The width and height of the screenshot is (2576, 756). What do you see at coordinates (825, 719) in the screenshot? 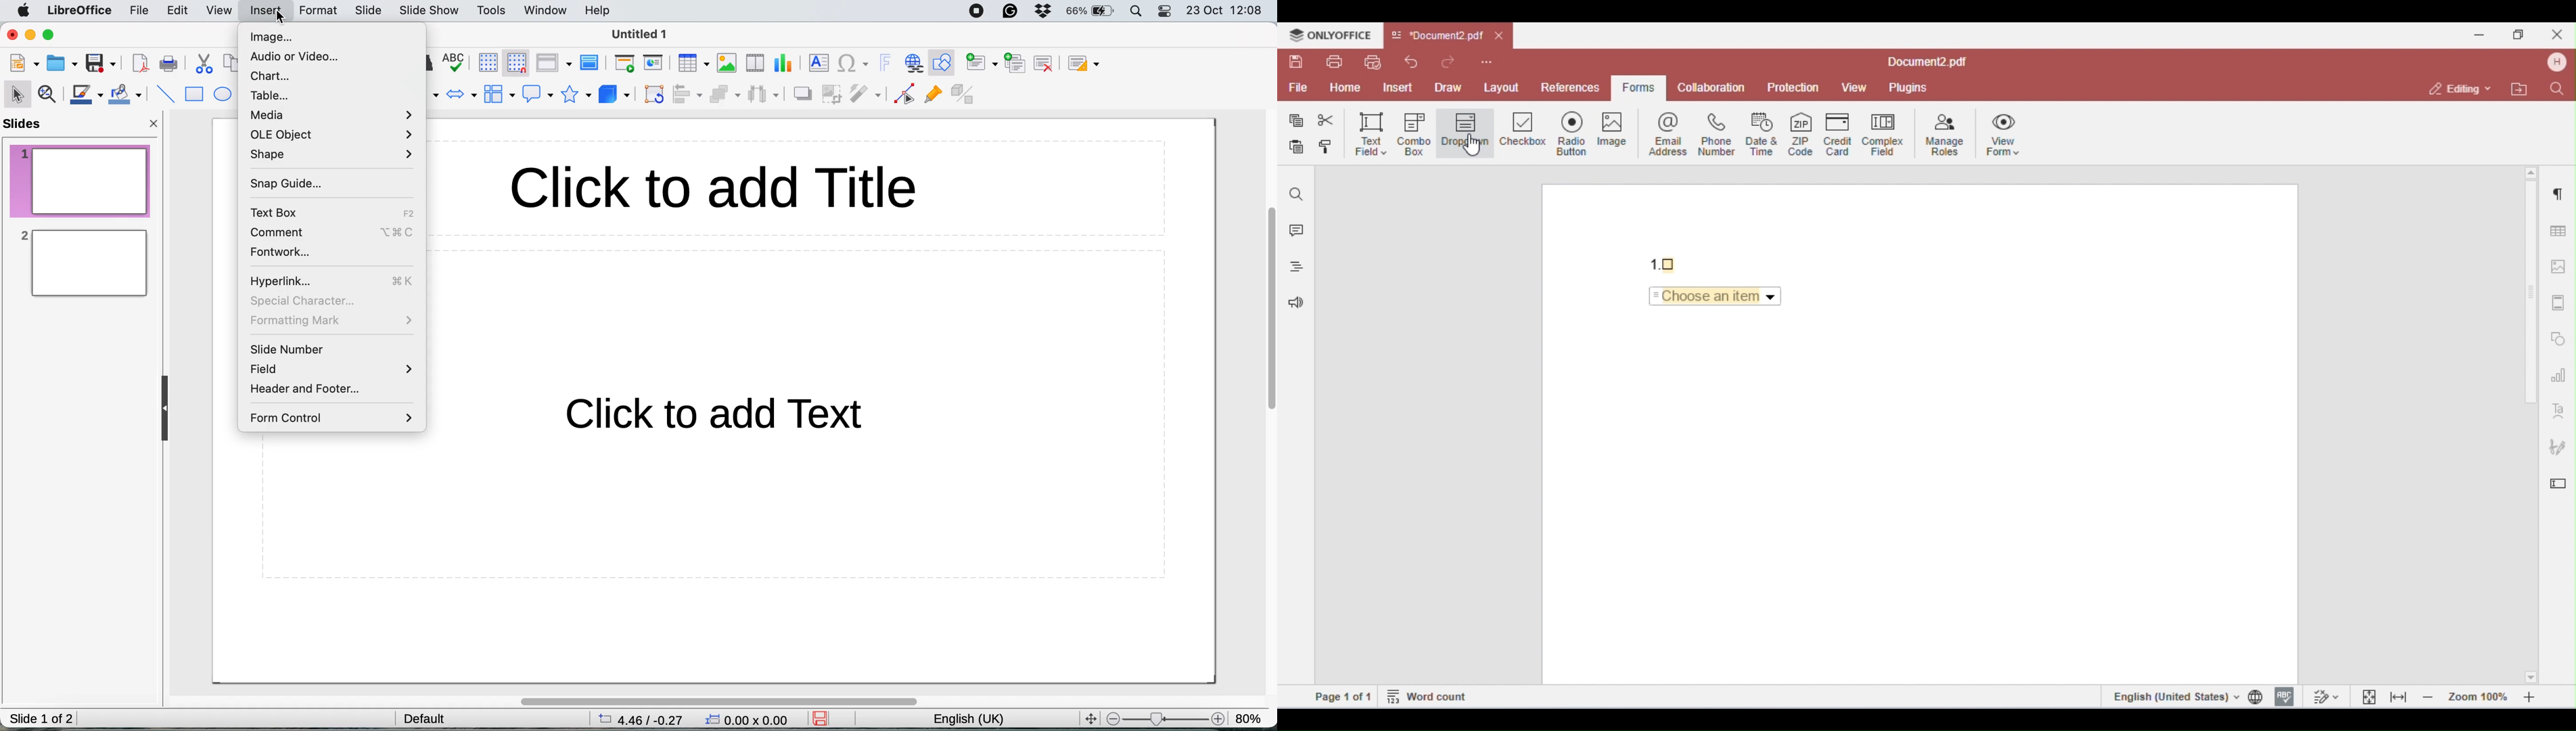
I see `save` at bounding box center [825, 719].